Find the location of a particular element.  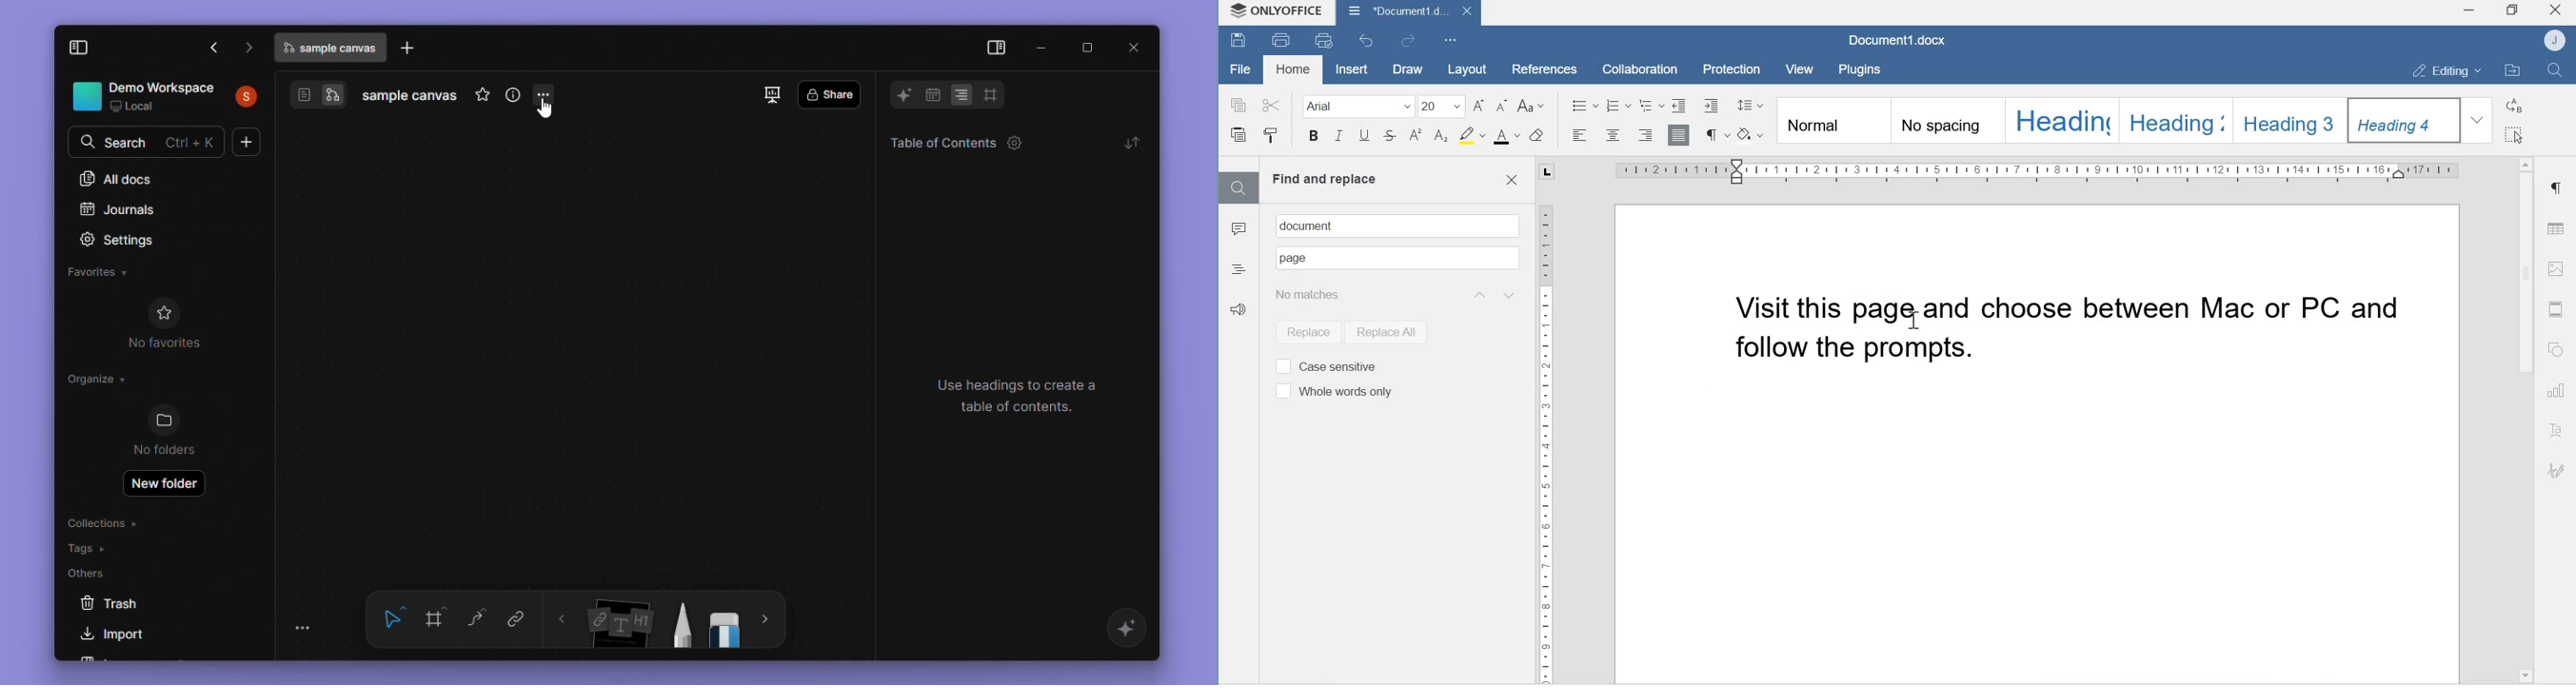

Copy is located at coordinates (1239, 104).